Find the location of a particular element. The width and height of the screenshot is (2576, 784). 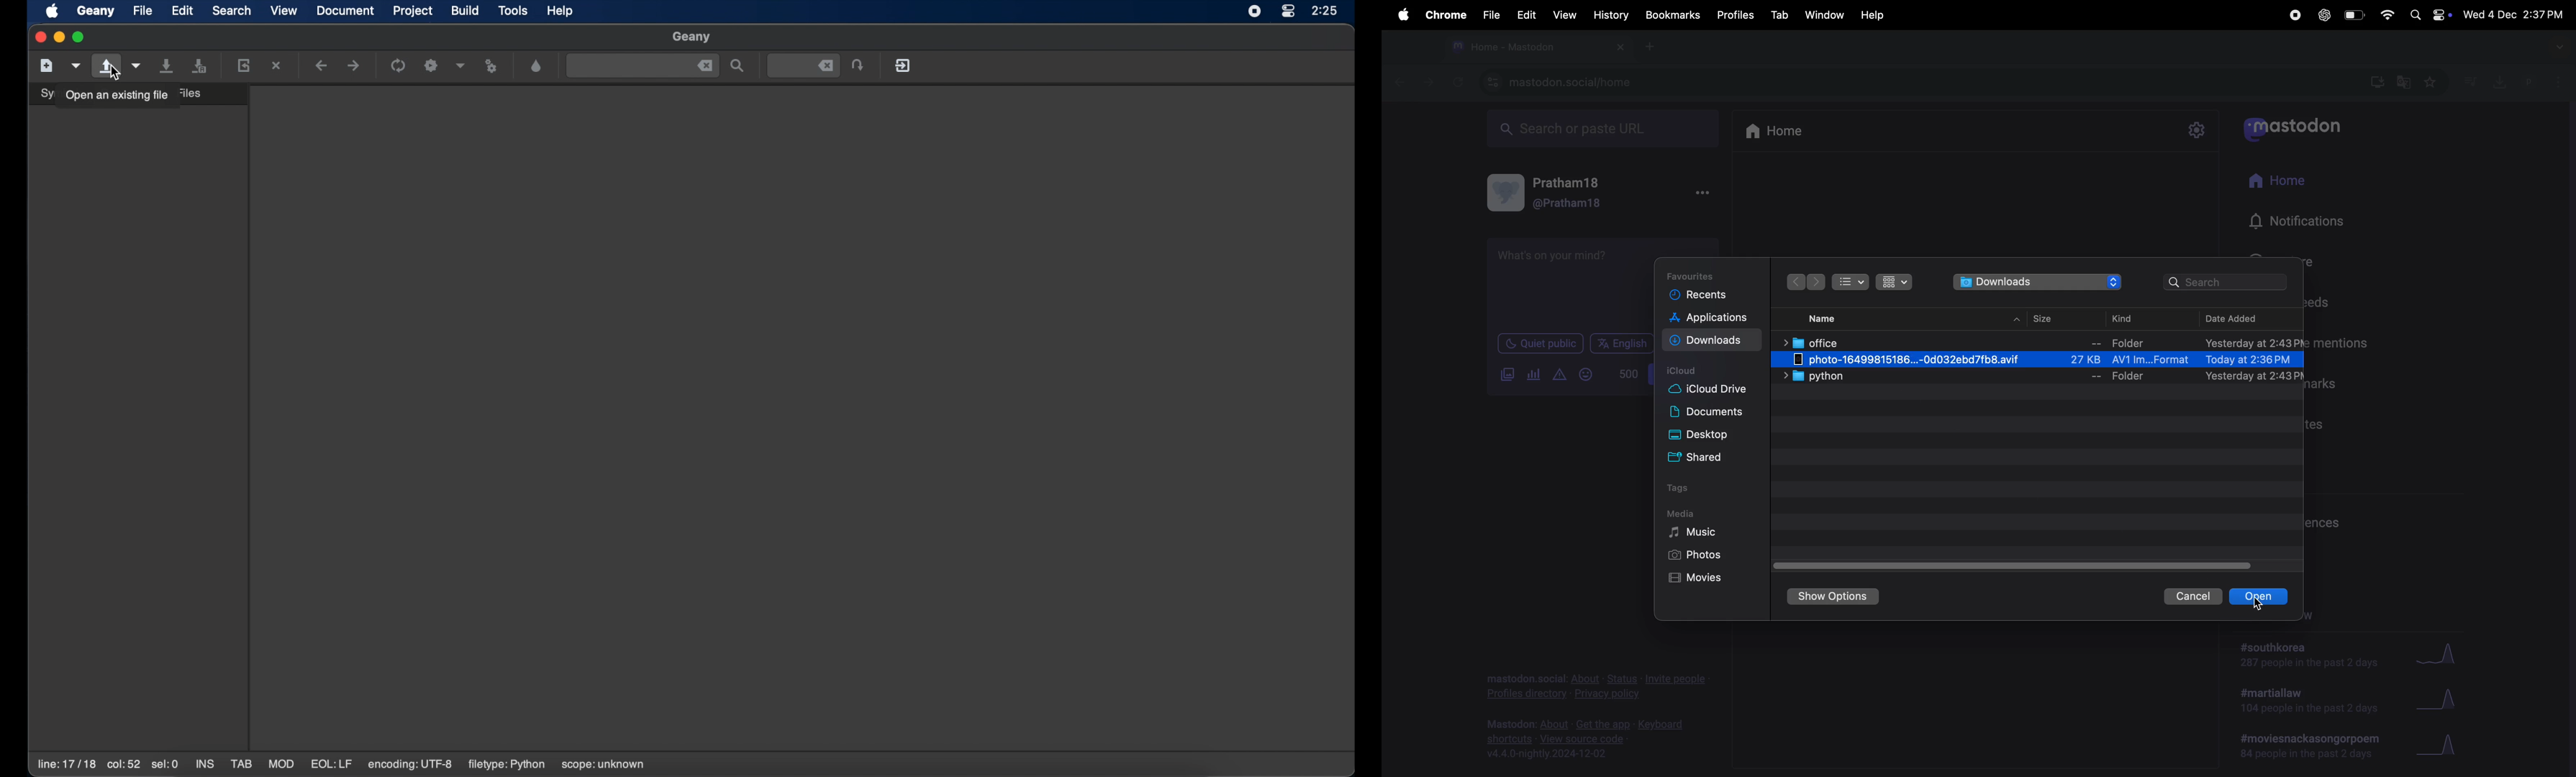

open is located at coordinates (2259, 596).